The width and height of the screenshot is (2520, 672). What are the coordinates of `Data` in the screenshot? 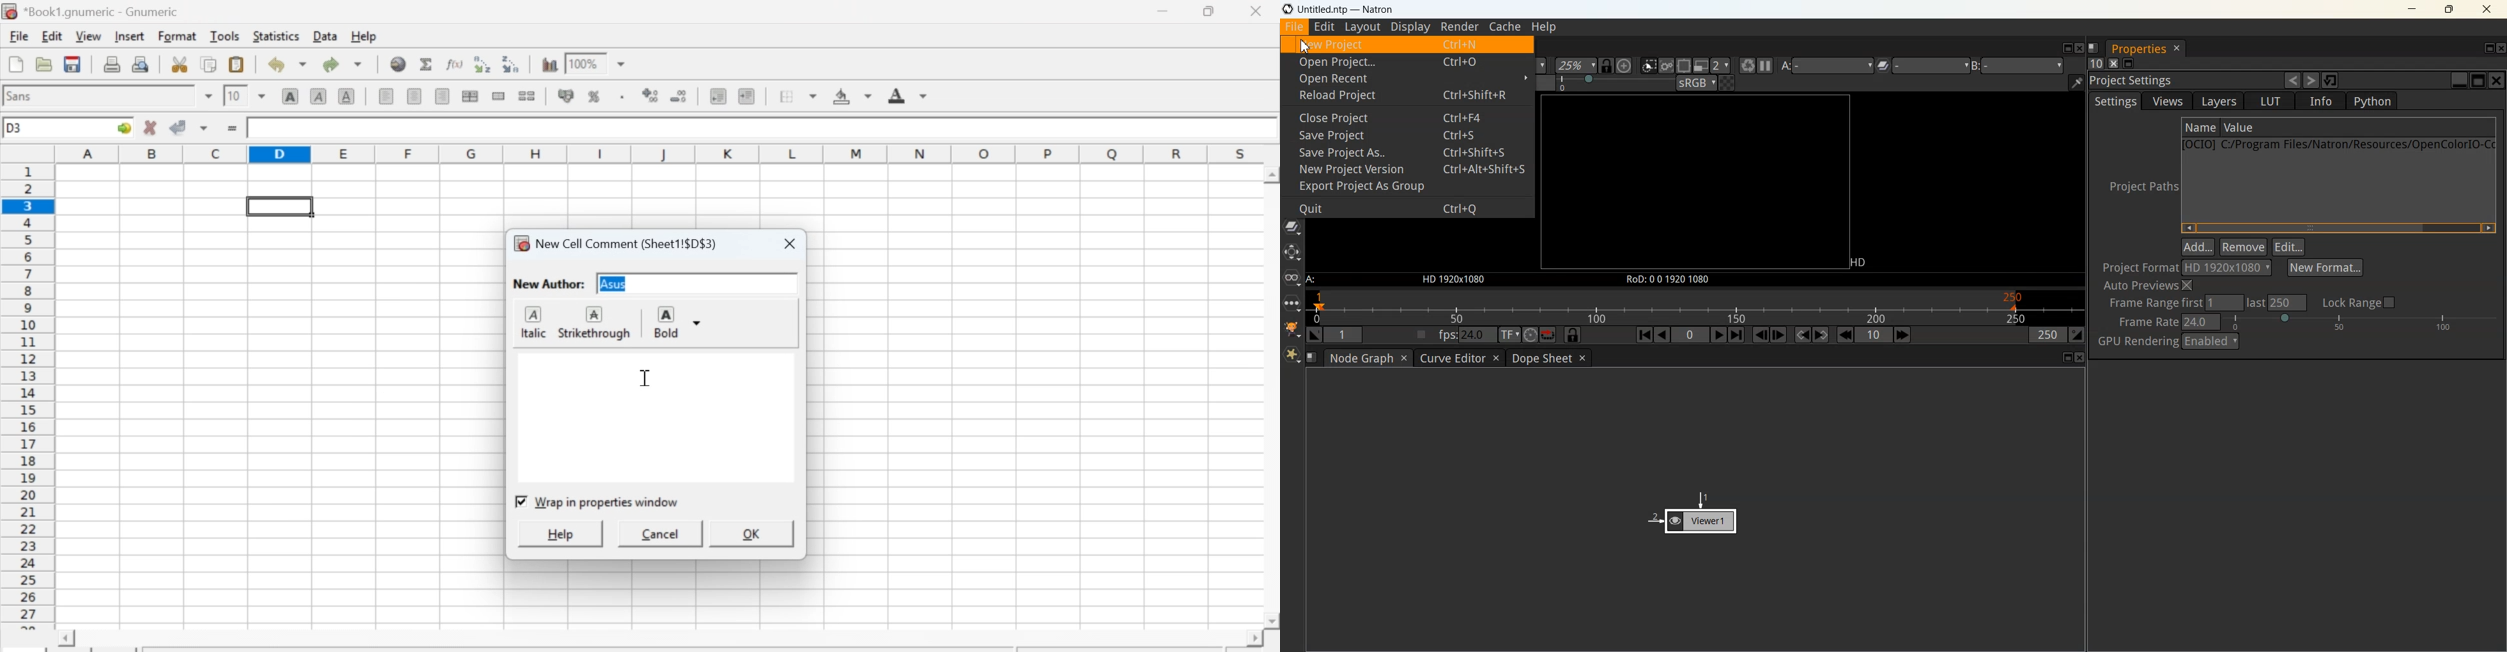 It's located at (326, 36).